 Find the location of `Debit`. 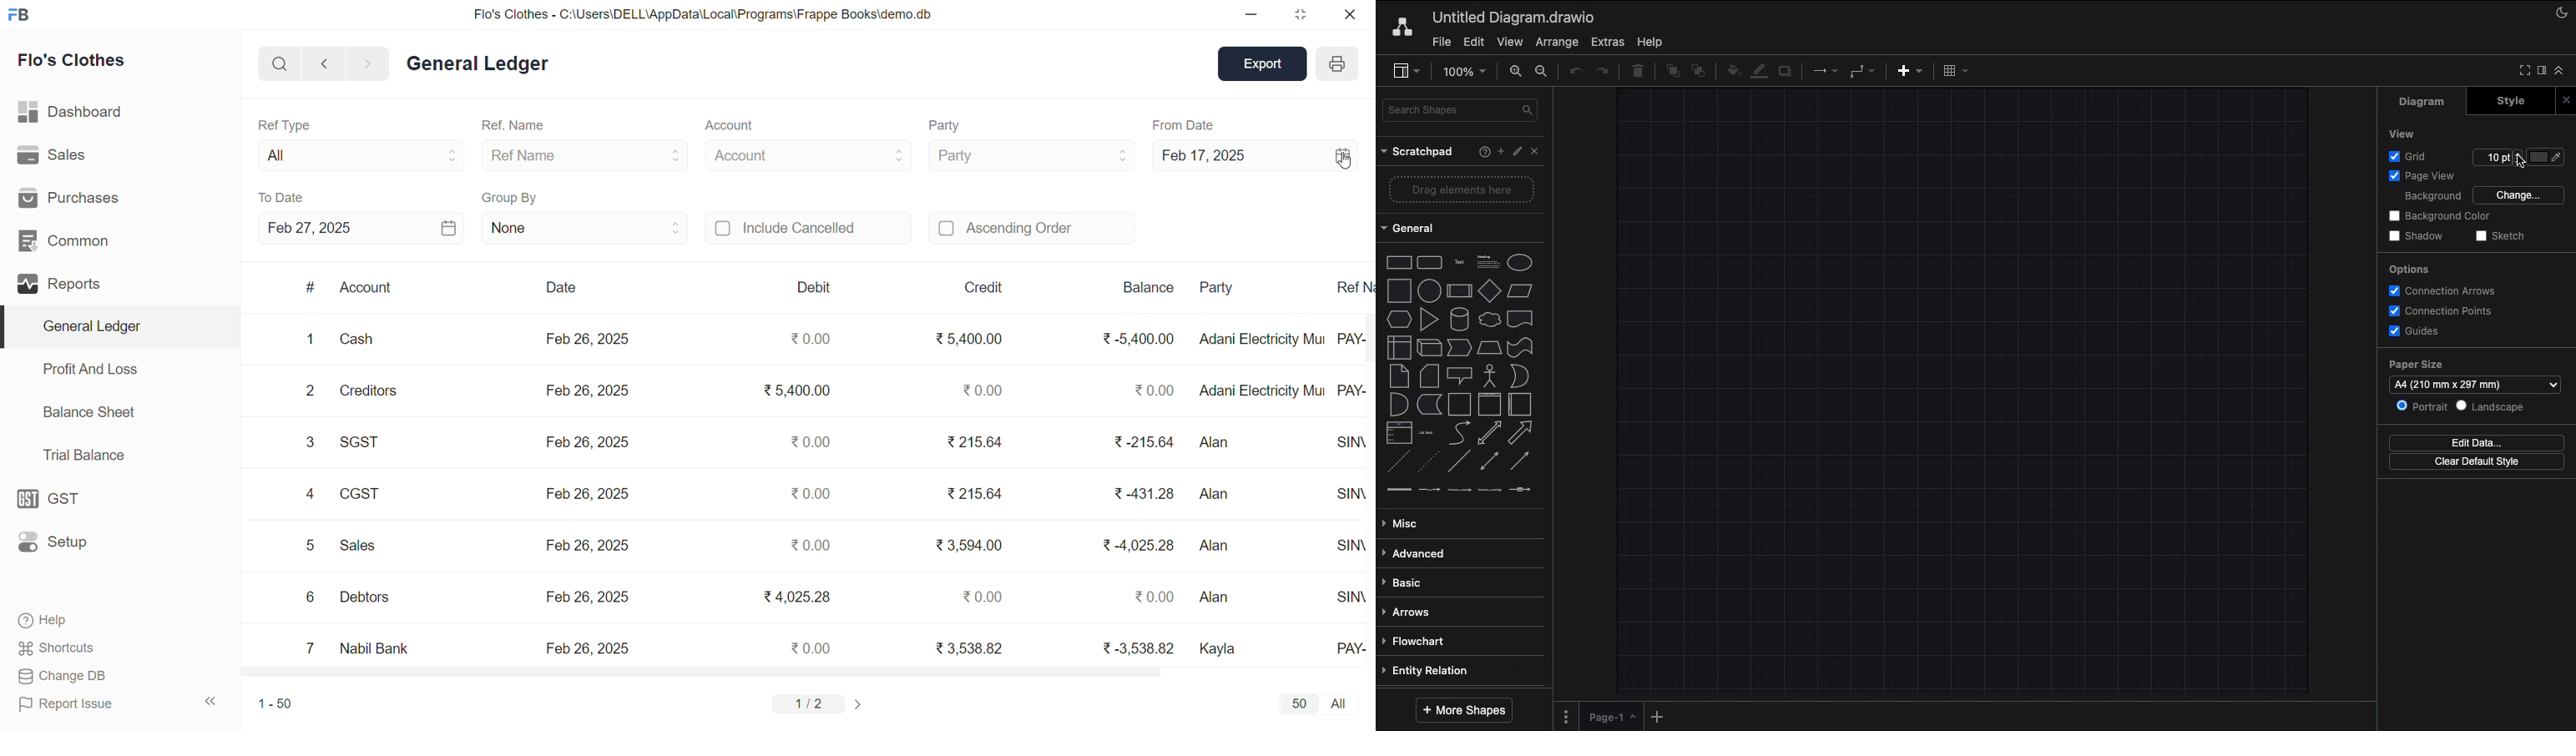

Debit is located at coordinates (814, 287).